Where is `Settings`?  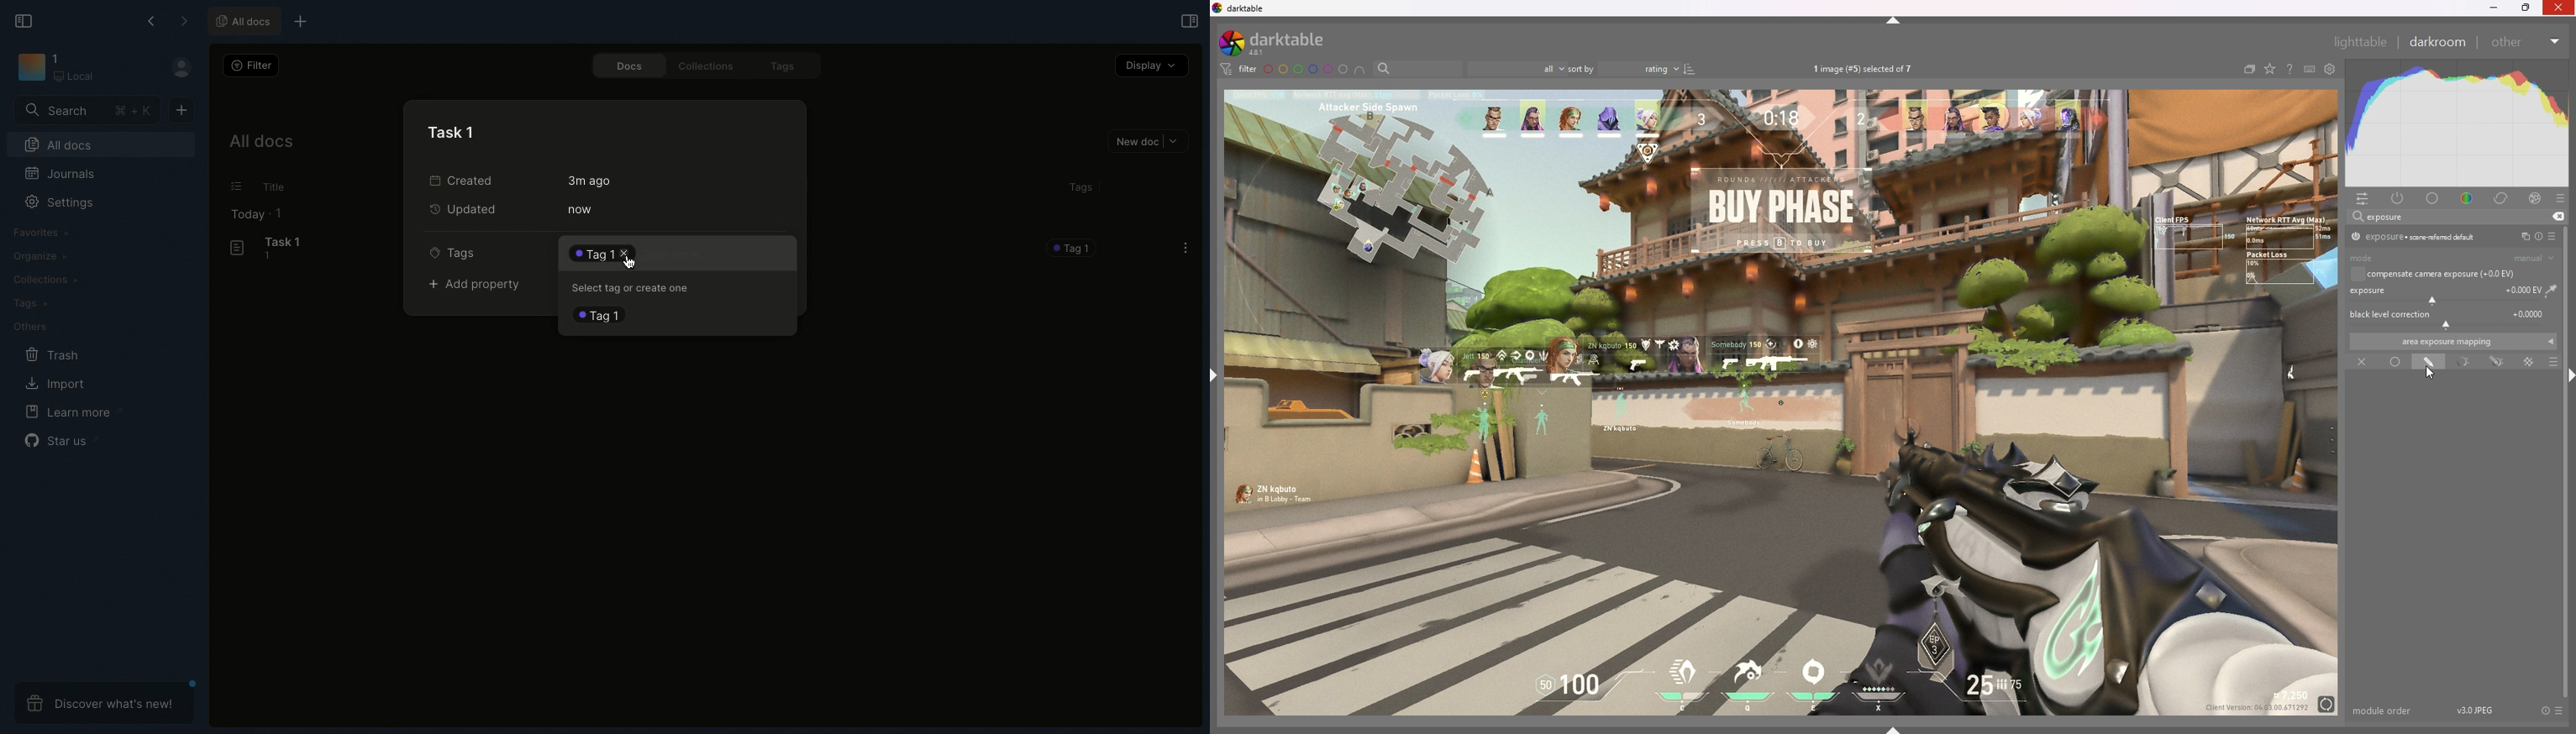
Settings is located at coordinates (56, 202).